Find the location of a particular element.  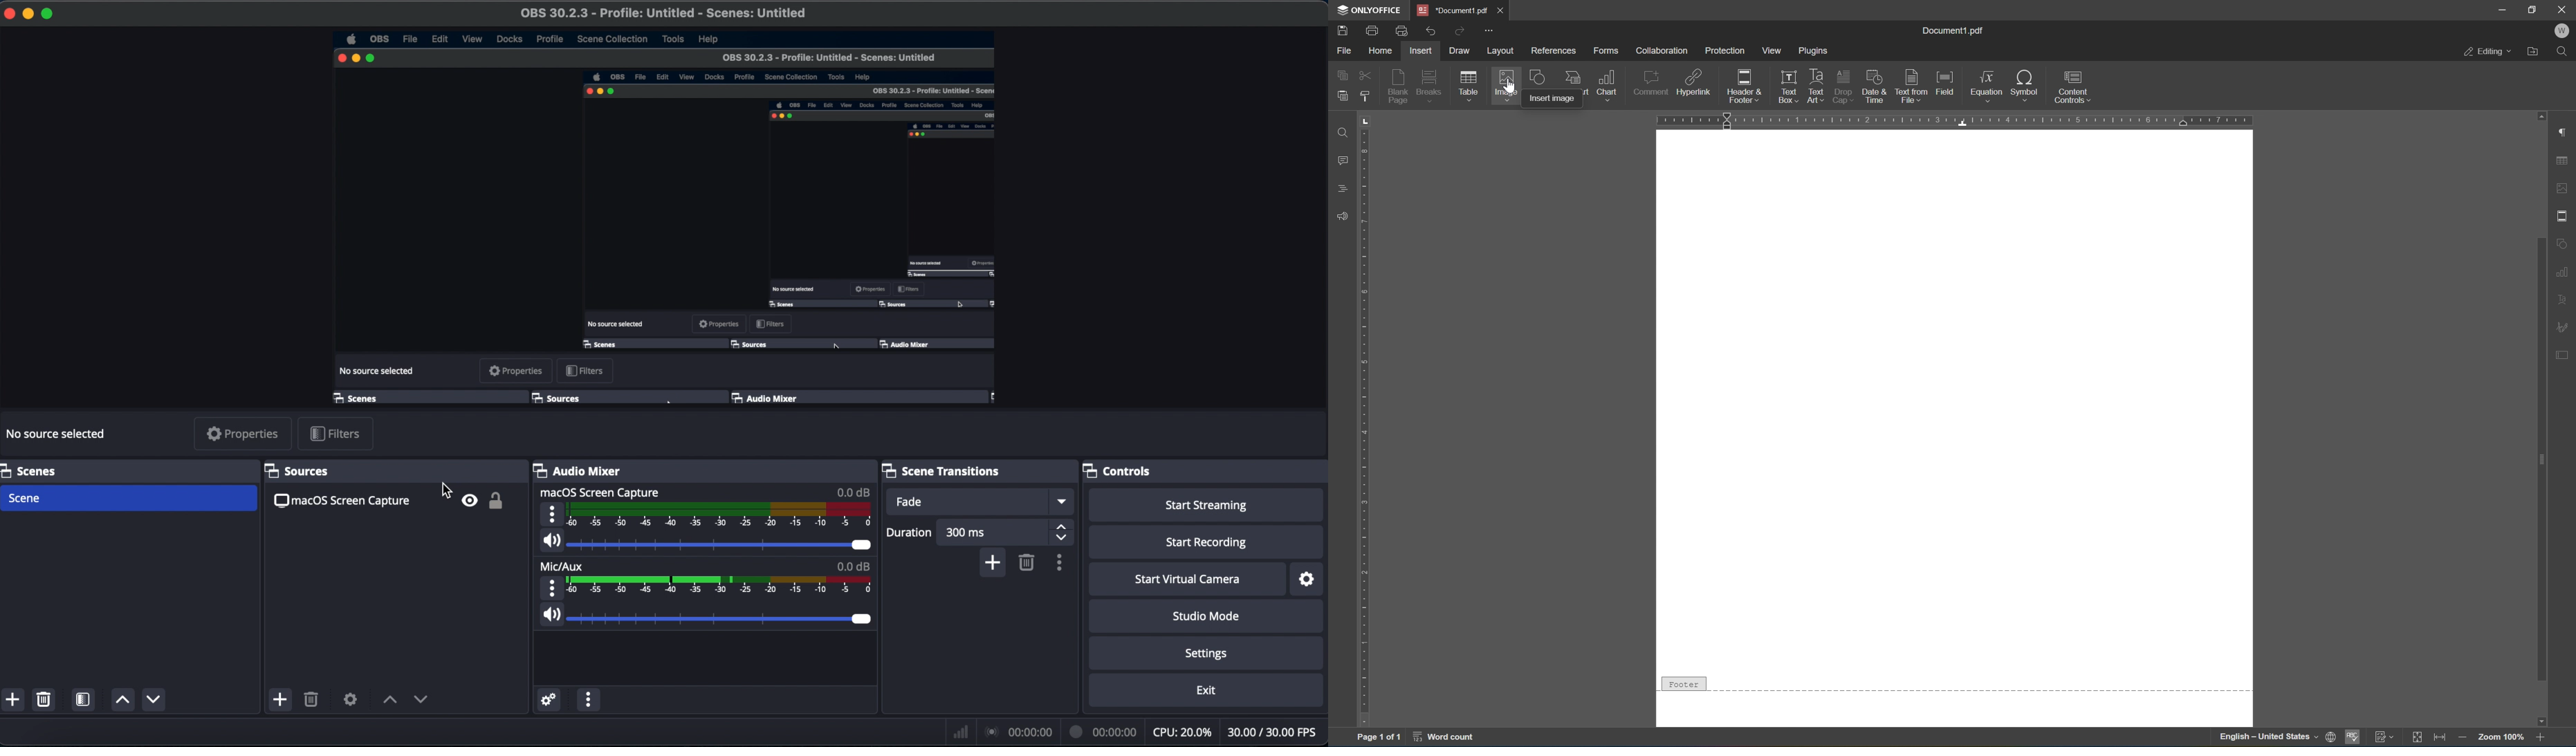

mic volume slider is located at coordinates (708, 618).